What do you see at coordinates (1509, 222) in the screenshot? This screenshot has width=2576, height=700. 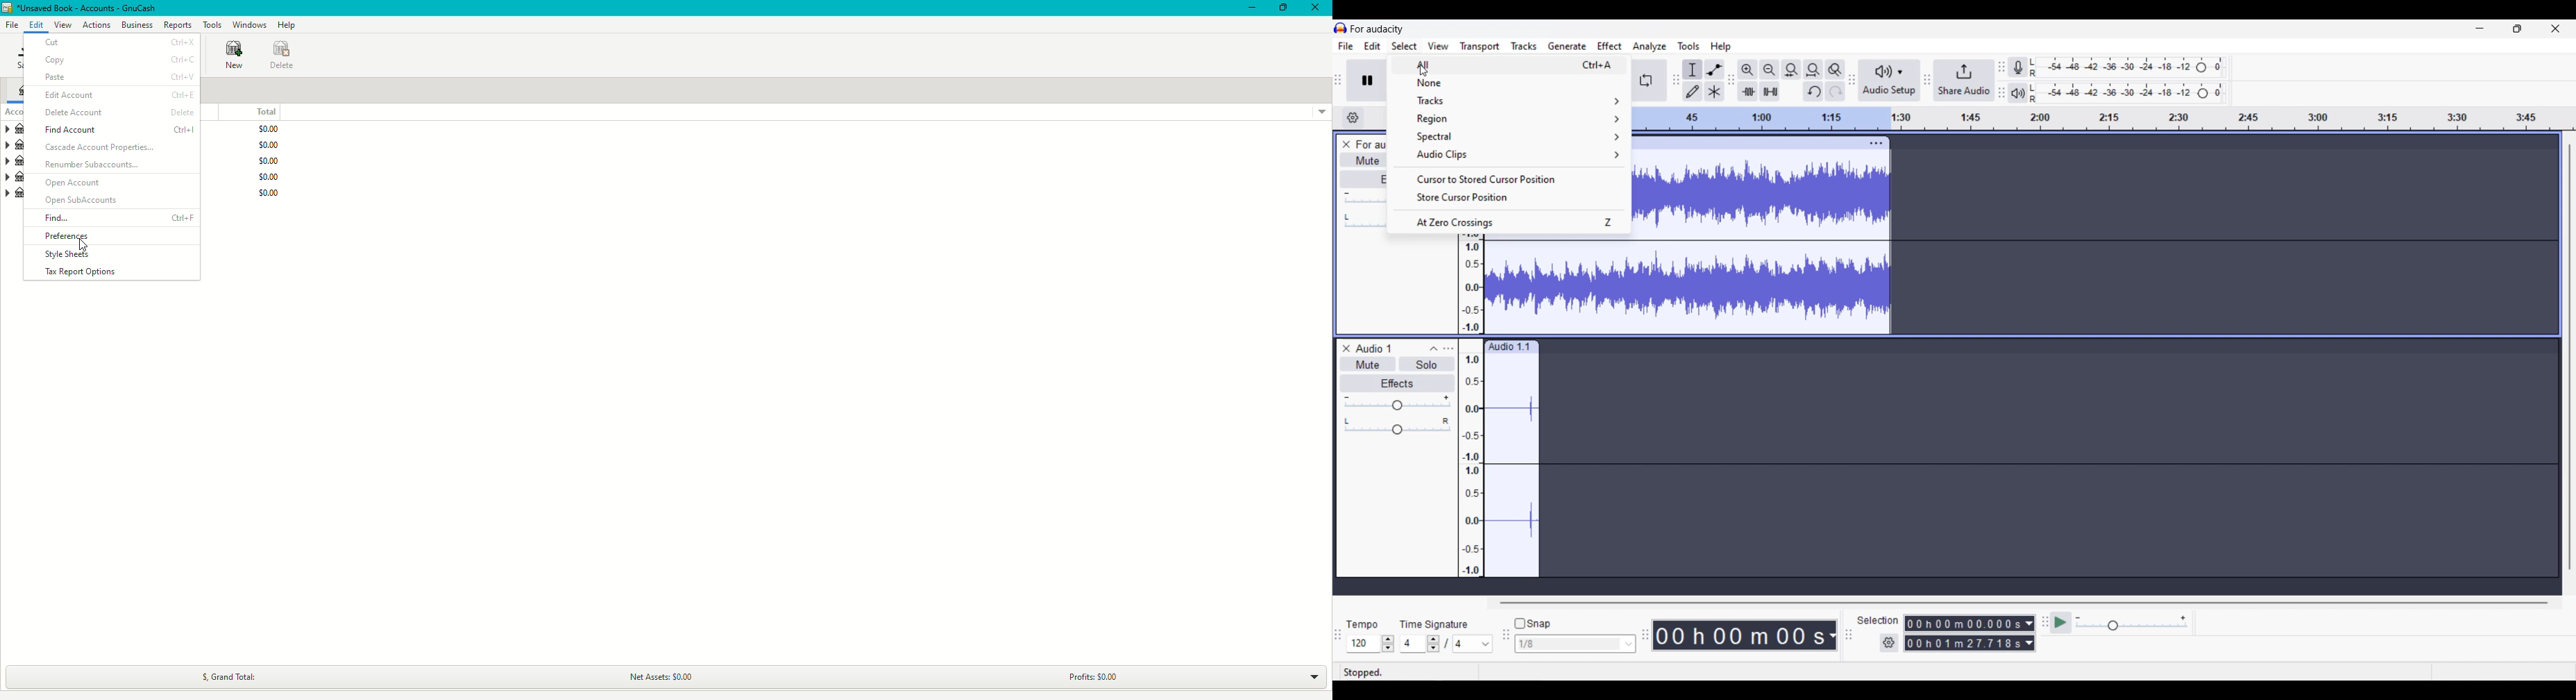 I see `At zero crossings ` at bounding box center [1509, 222].